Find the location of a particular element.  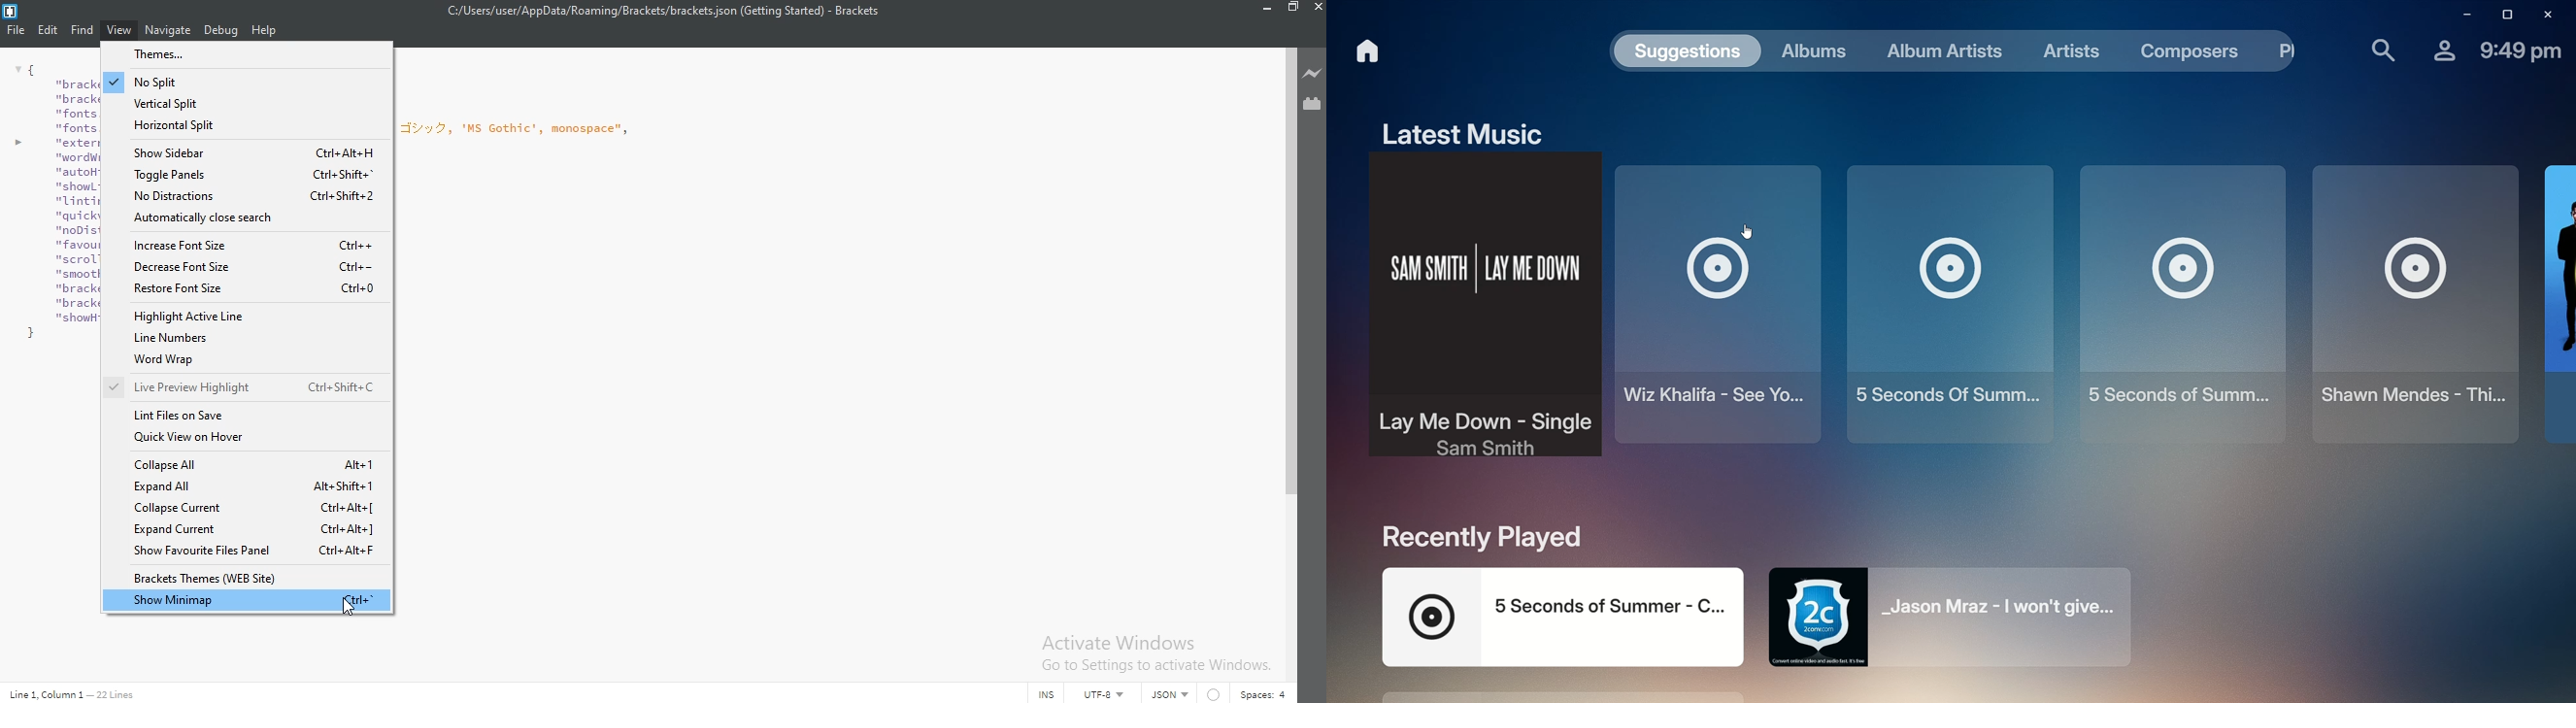

Line code data is located at coordinates (76, 693).